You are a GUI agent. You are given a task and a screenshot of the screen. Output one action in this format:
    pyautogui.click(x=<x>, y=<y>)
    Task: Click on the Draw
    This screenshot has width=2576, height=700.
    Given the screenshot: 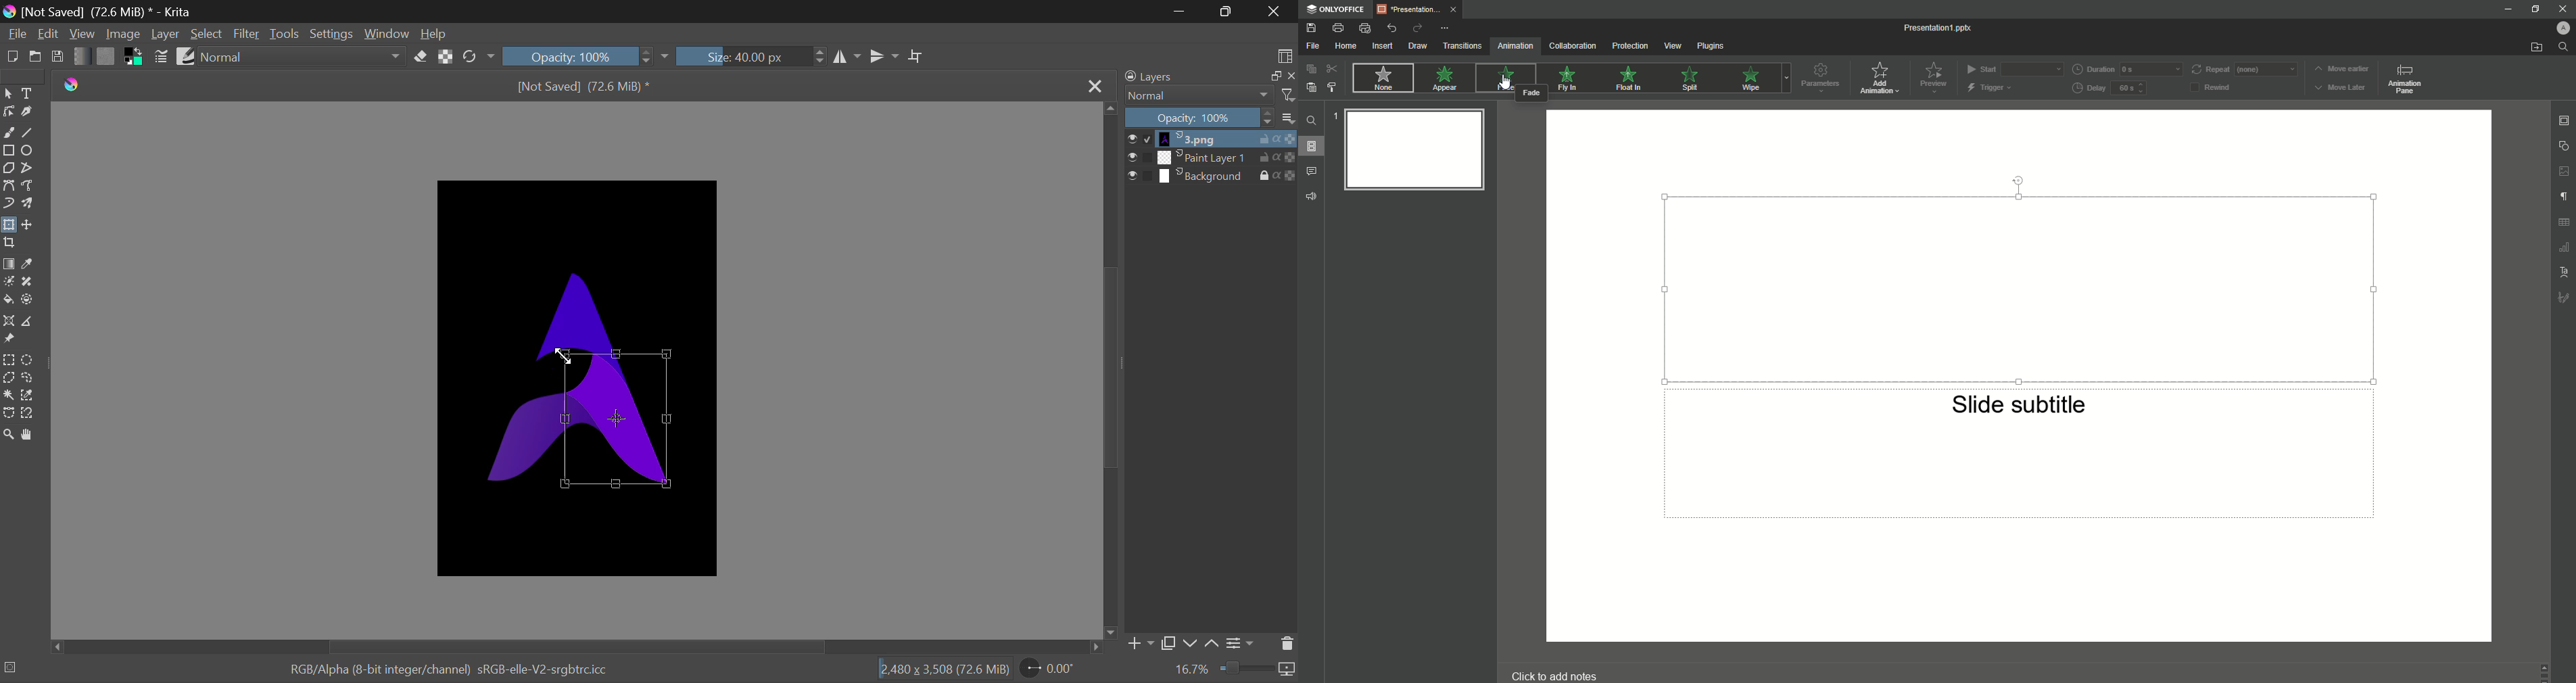 What is the action you would take?
    pyautogui.click(x=1415, y=47)
    